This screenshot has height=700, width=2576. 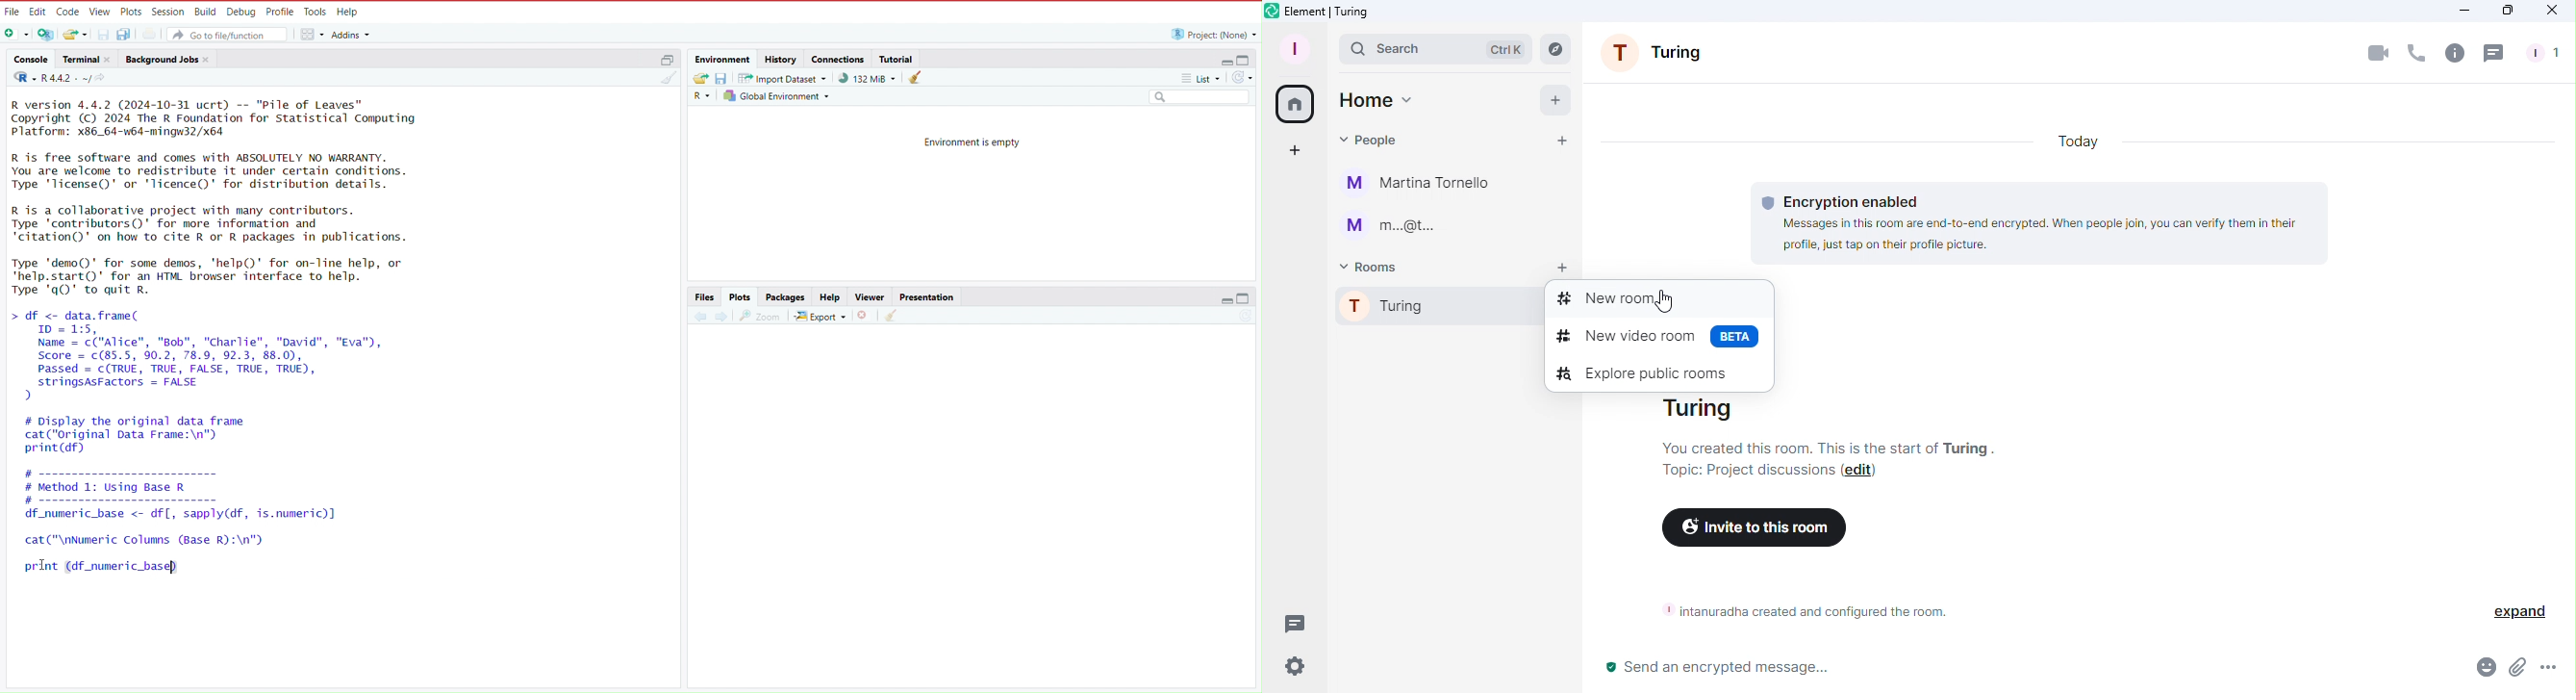 I want to click on Video call, so click(x=2379, y=52).